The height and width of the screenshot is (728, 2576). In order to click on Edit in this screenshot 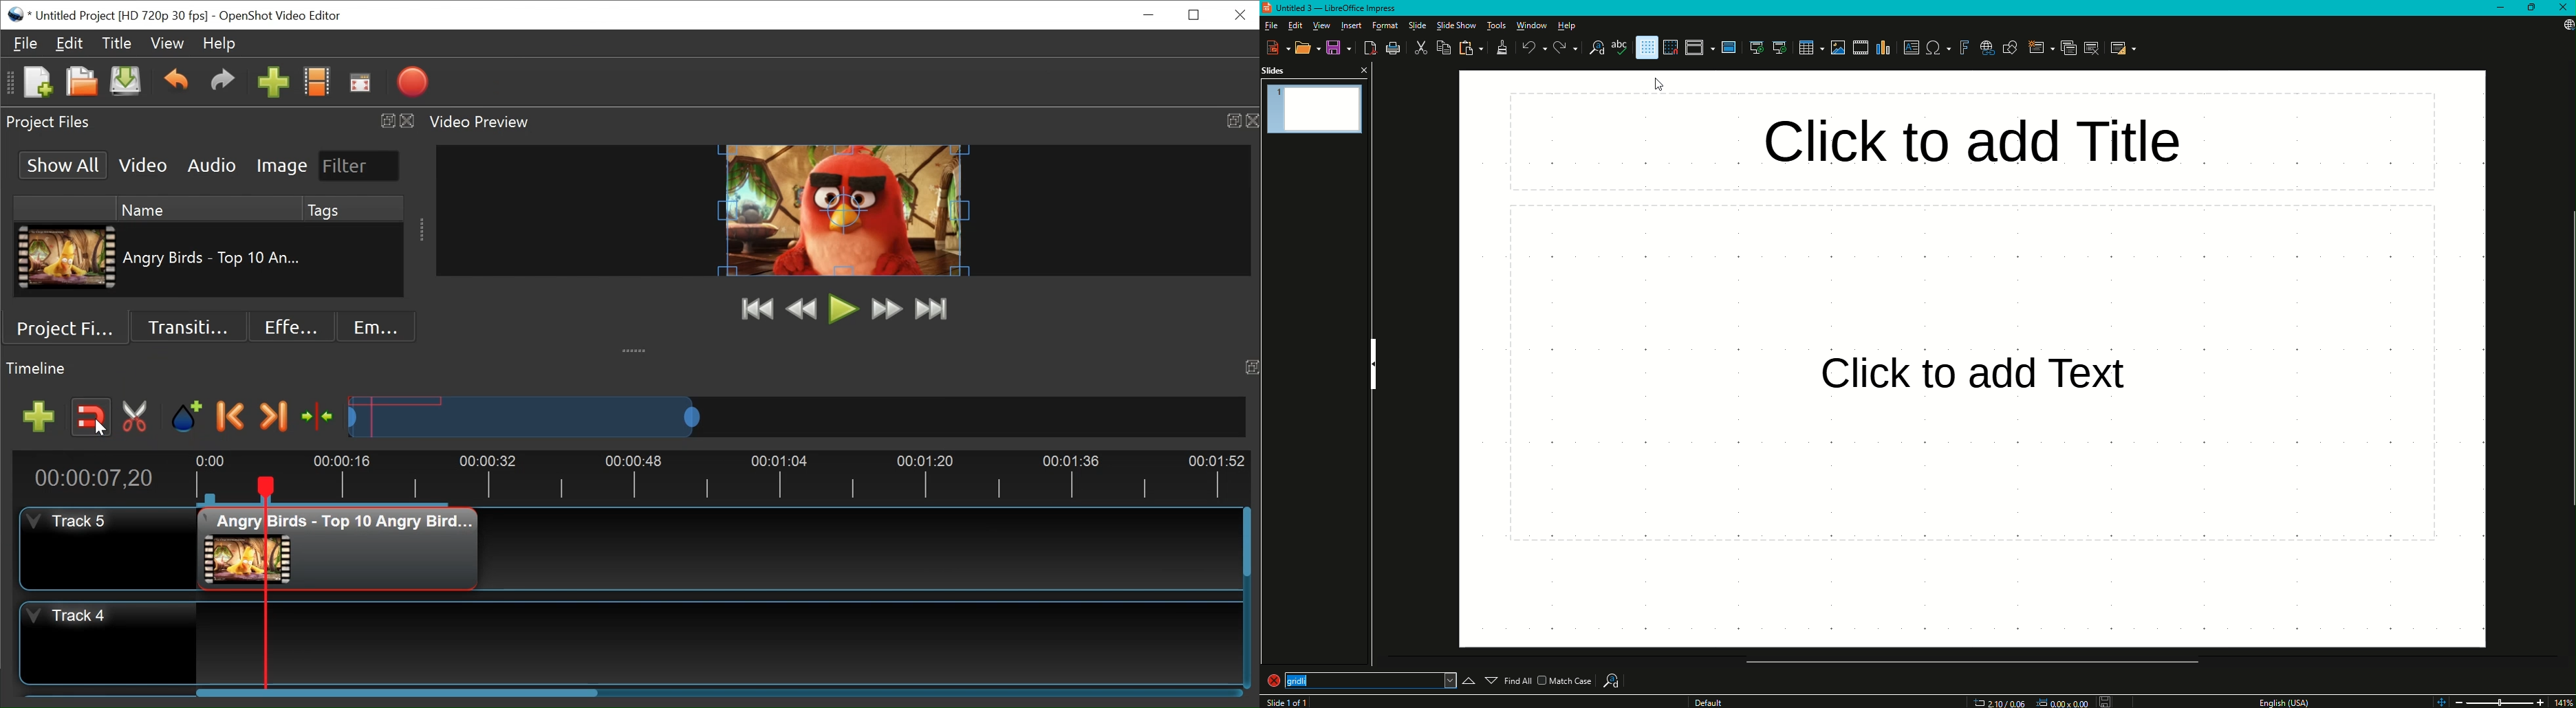, I will do `click(70, 43)`.